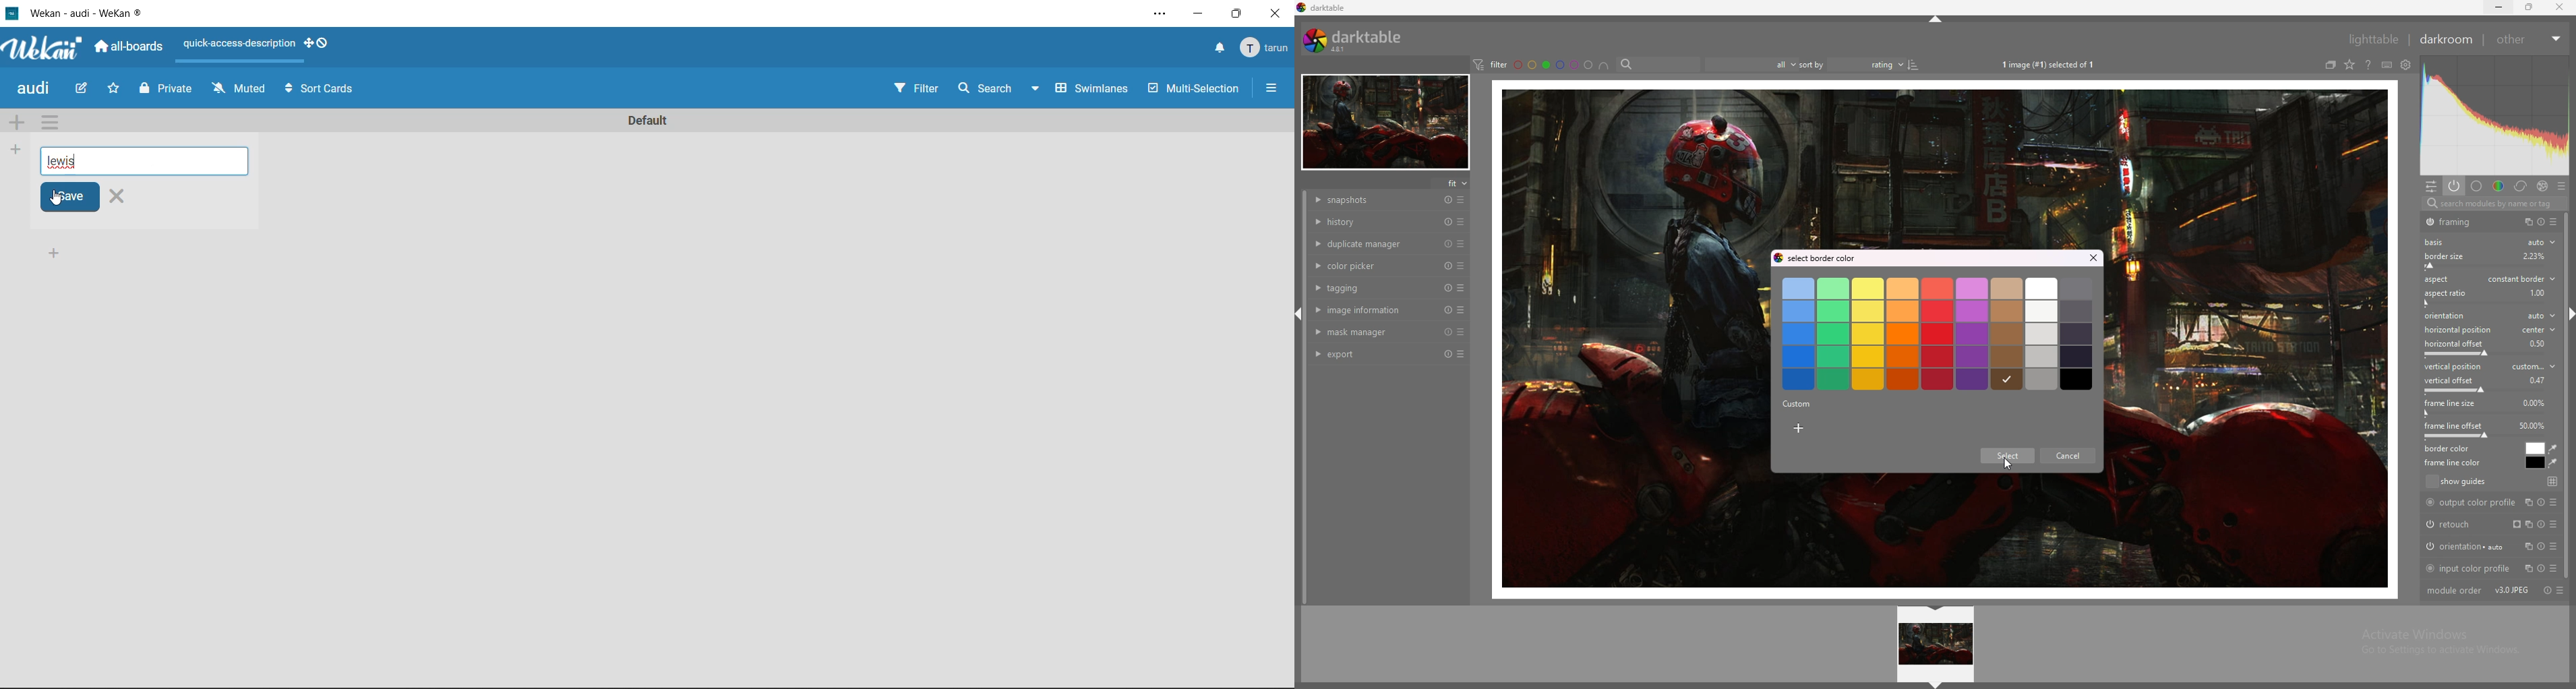  I want to click on change type of overlays shown, so click(2349, 65).